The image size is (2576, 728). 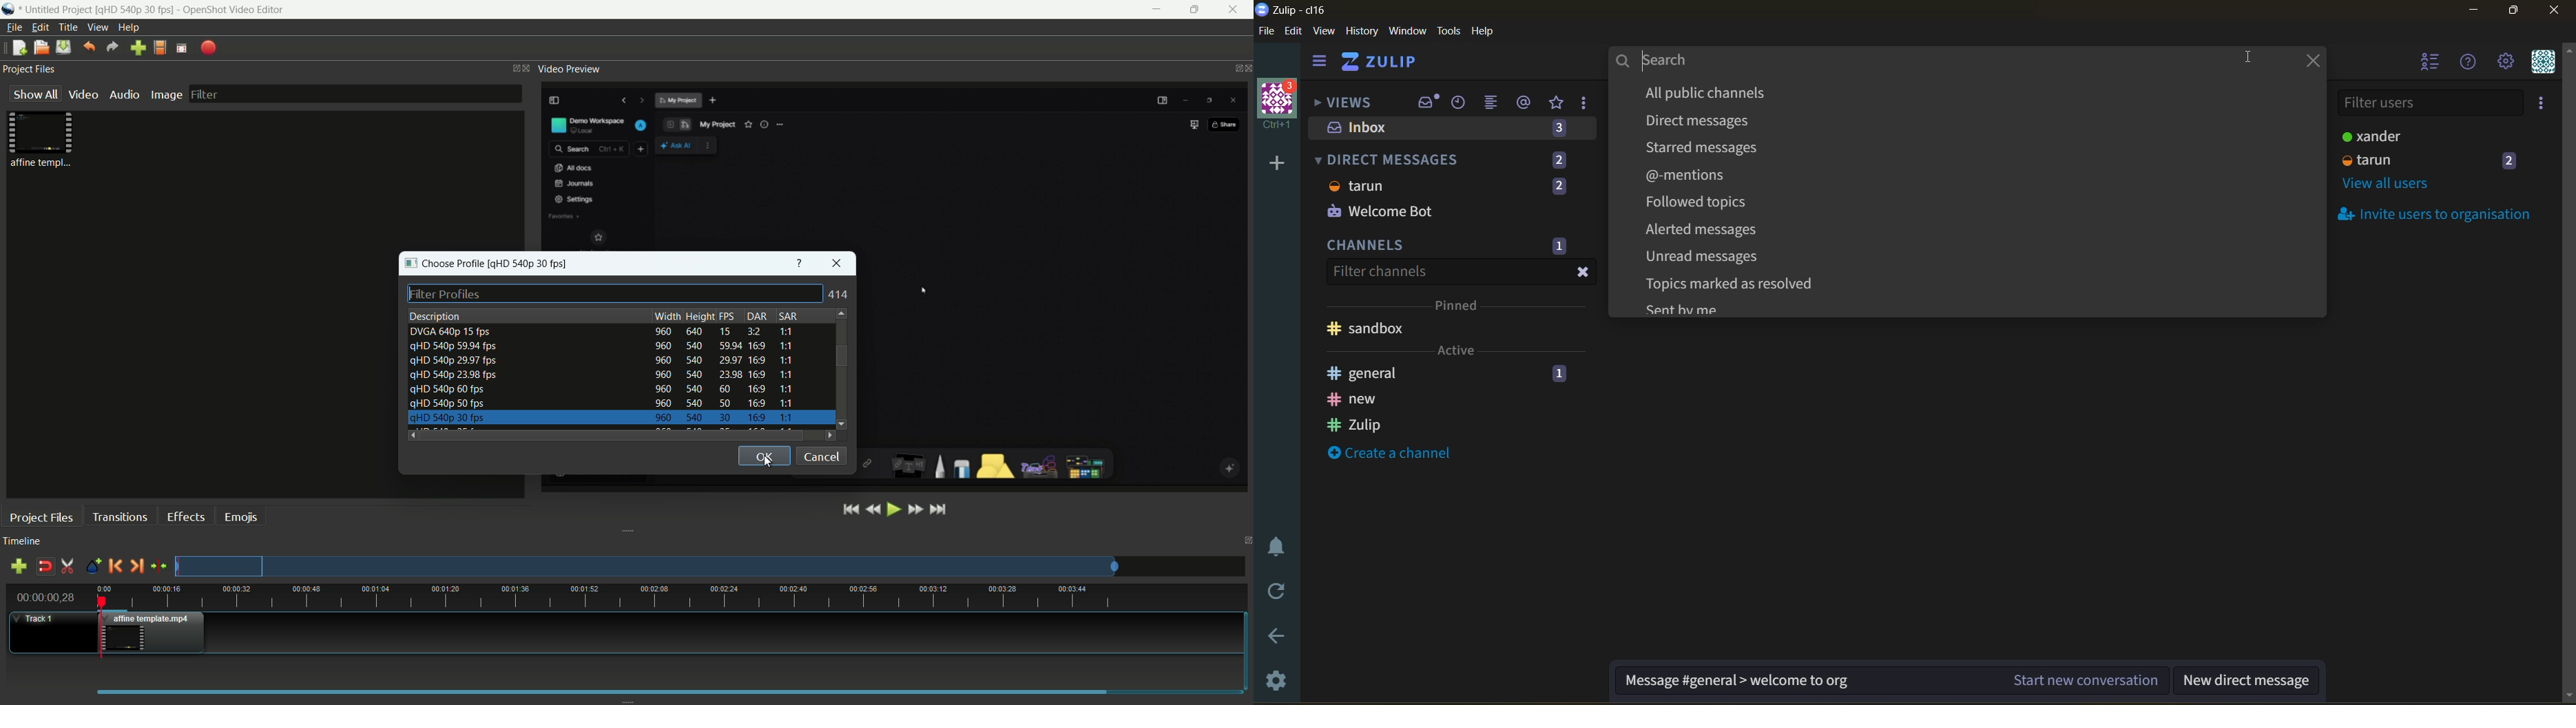 I want to click on Sent by me, so click(x=1676, y=309).